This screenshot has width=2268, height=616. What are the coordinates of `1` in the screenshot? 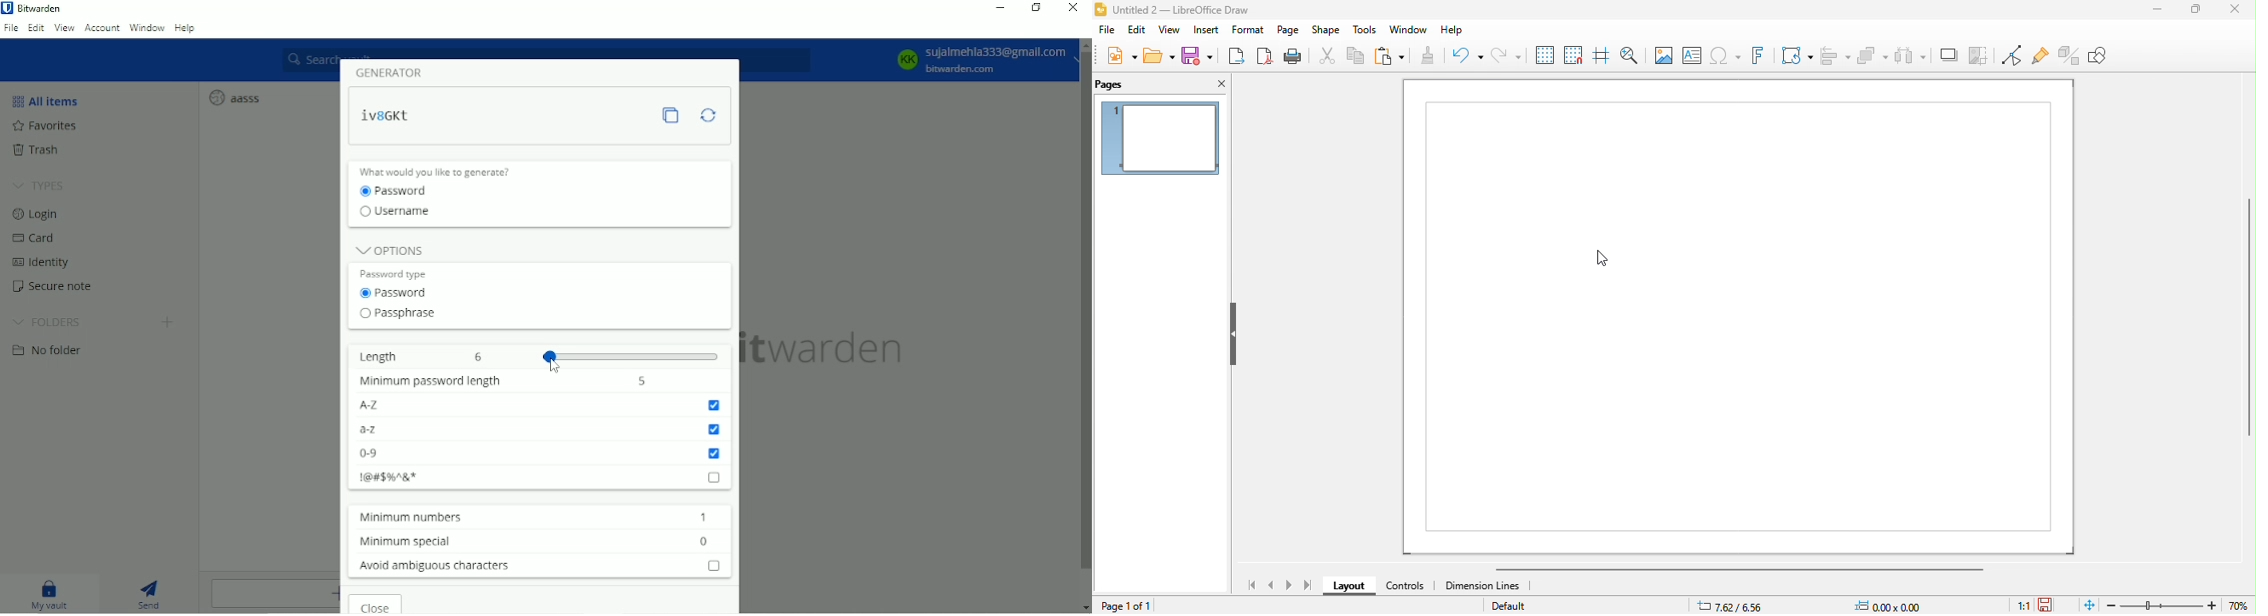 It's located at (703, 517).